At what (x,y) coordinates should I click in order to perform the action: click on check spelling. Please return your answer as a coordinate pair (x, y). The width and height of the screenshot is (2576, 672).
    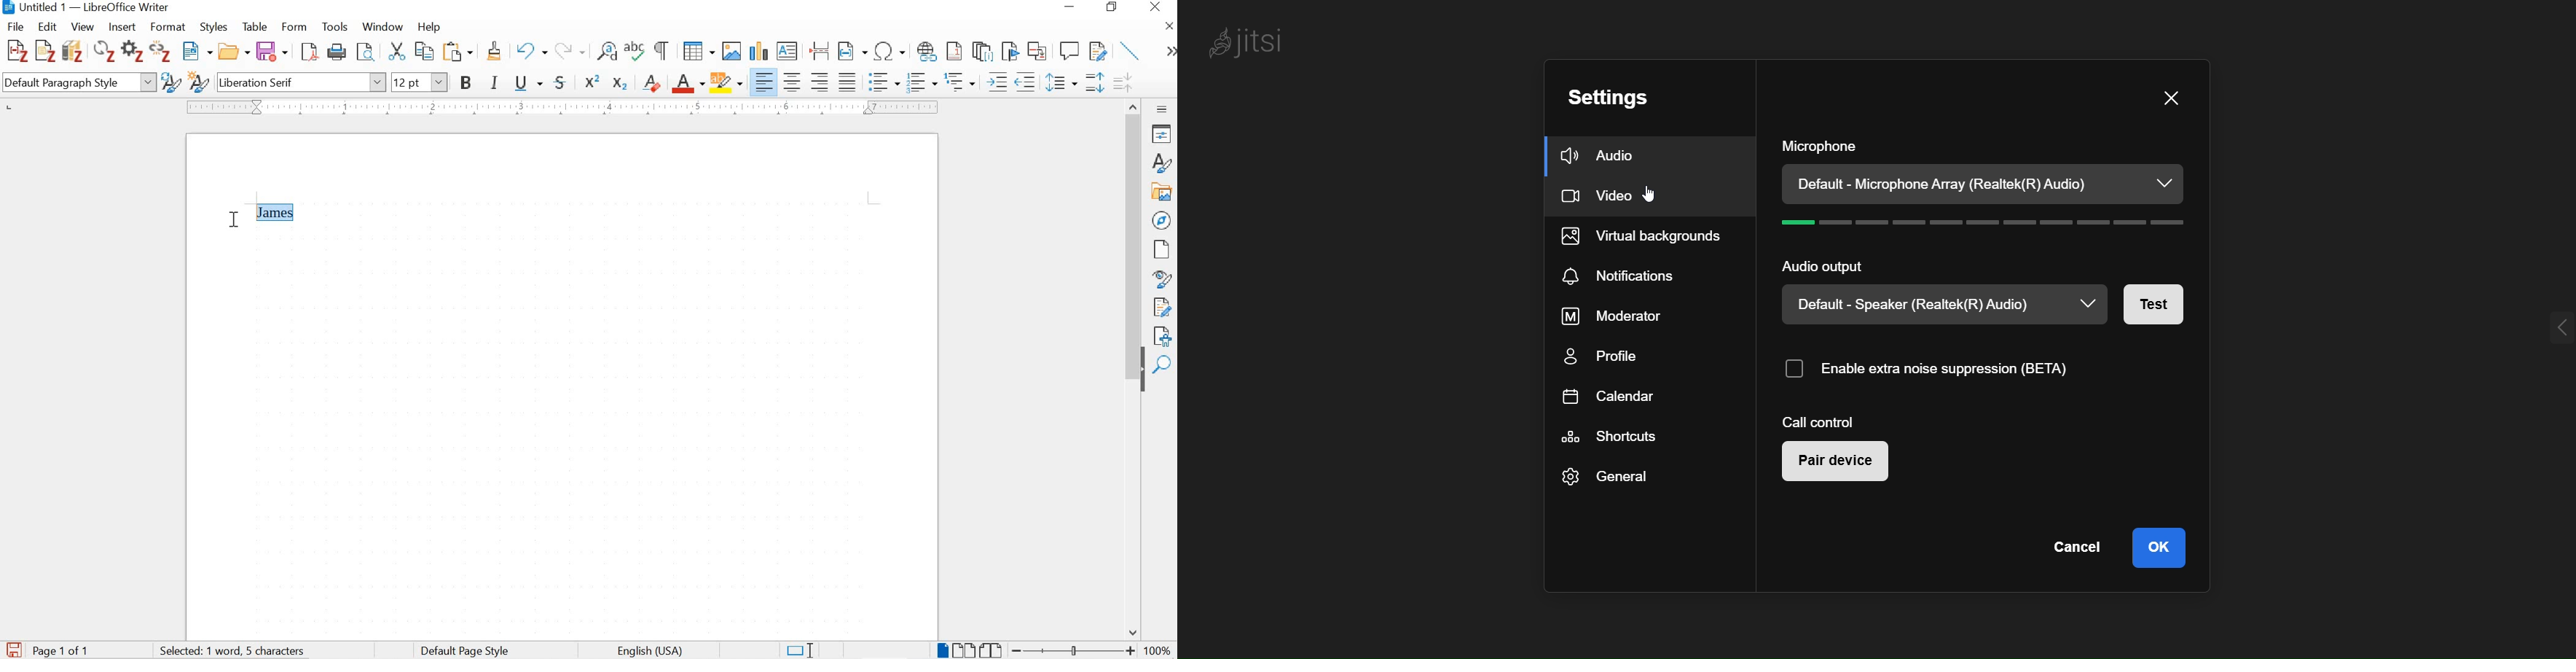
    Looking at the image, I should click on (635, 53).